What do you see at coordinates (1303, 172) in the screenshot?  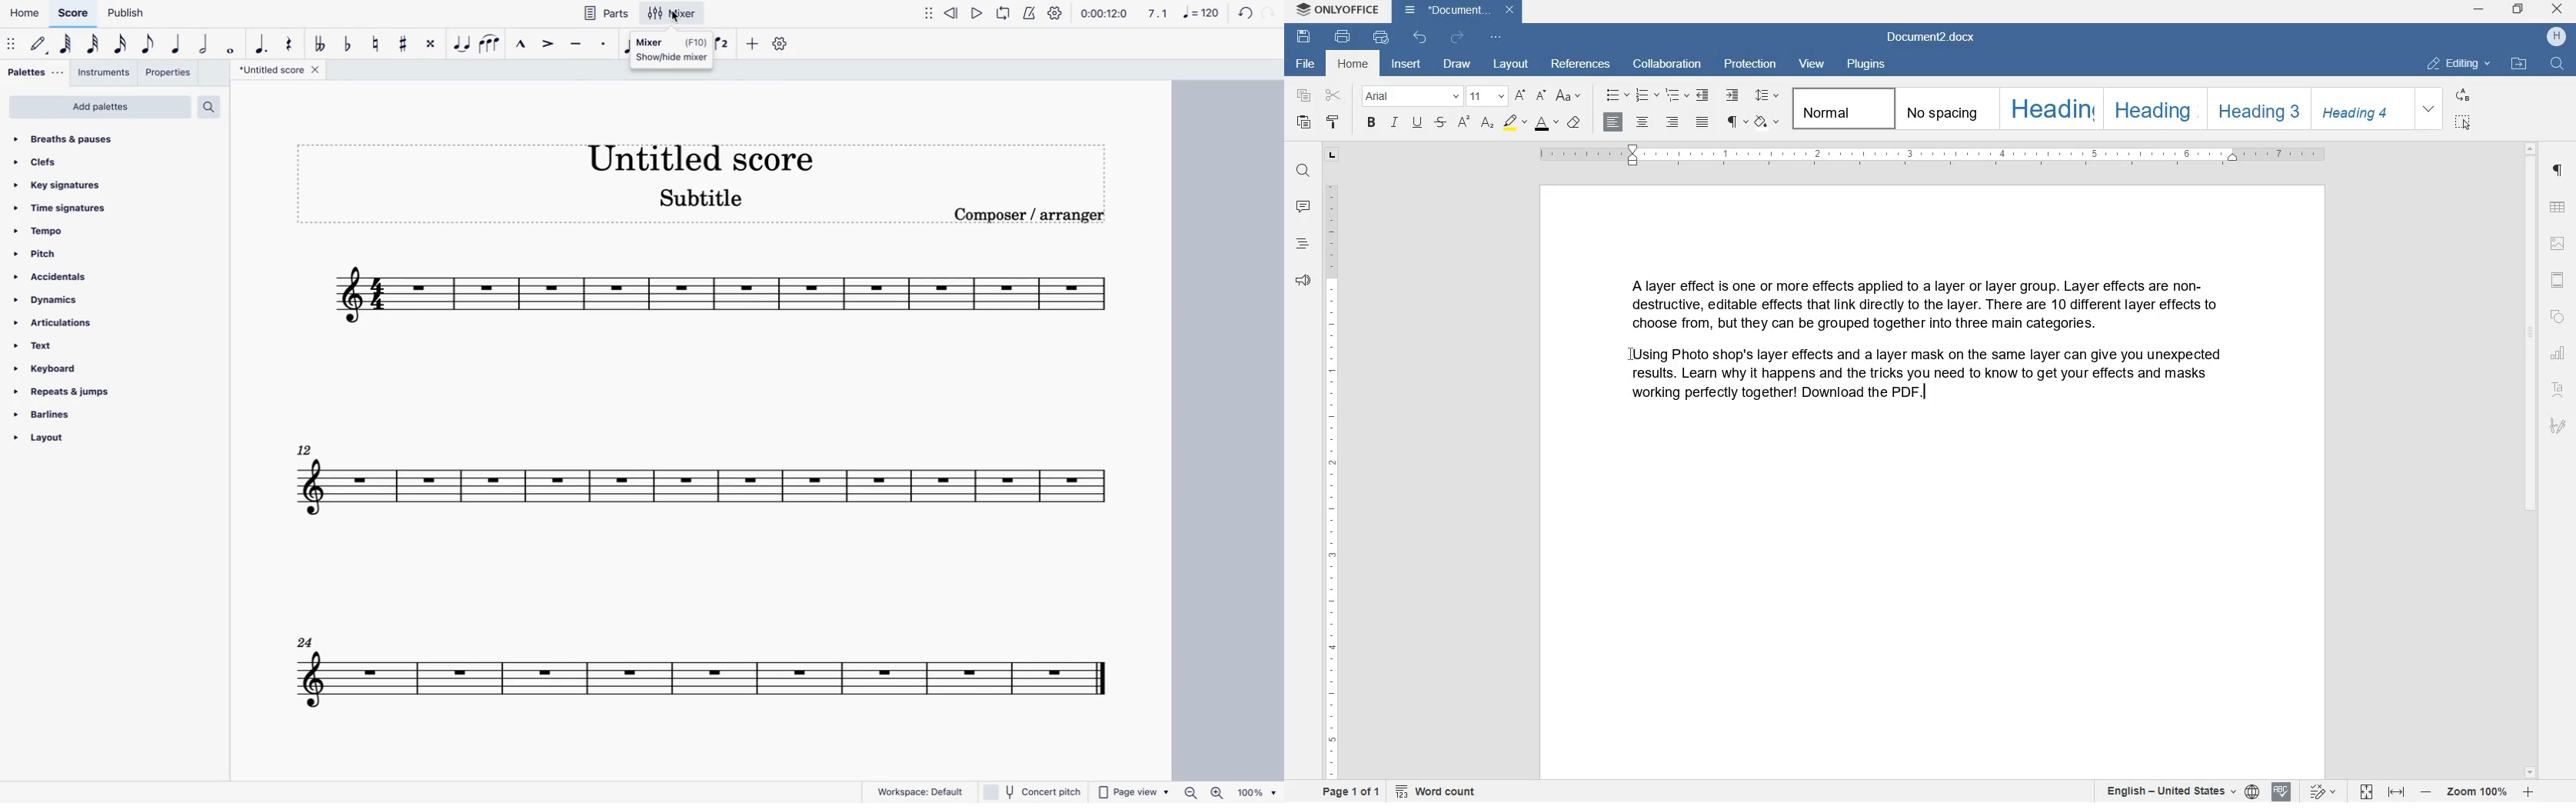 I see `FIND` at bounding box center [1303, 172].